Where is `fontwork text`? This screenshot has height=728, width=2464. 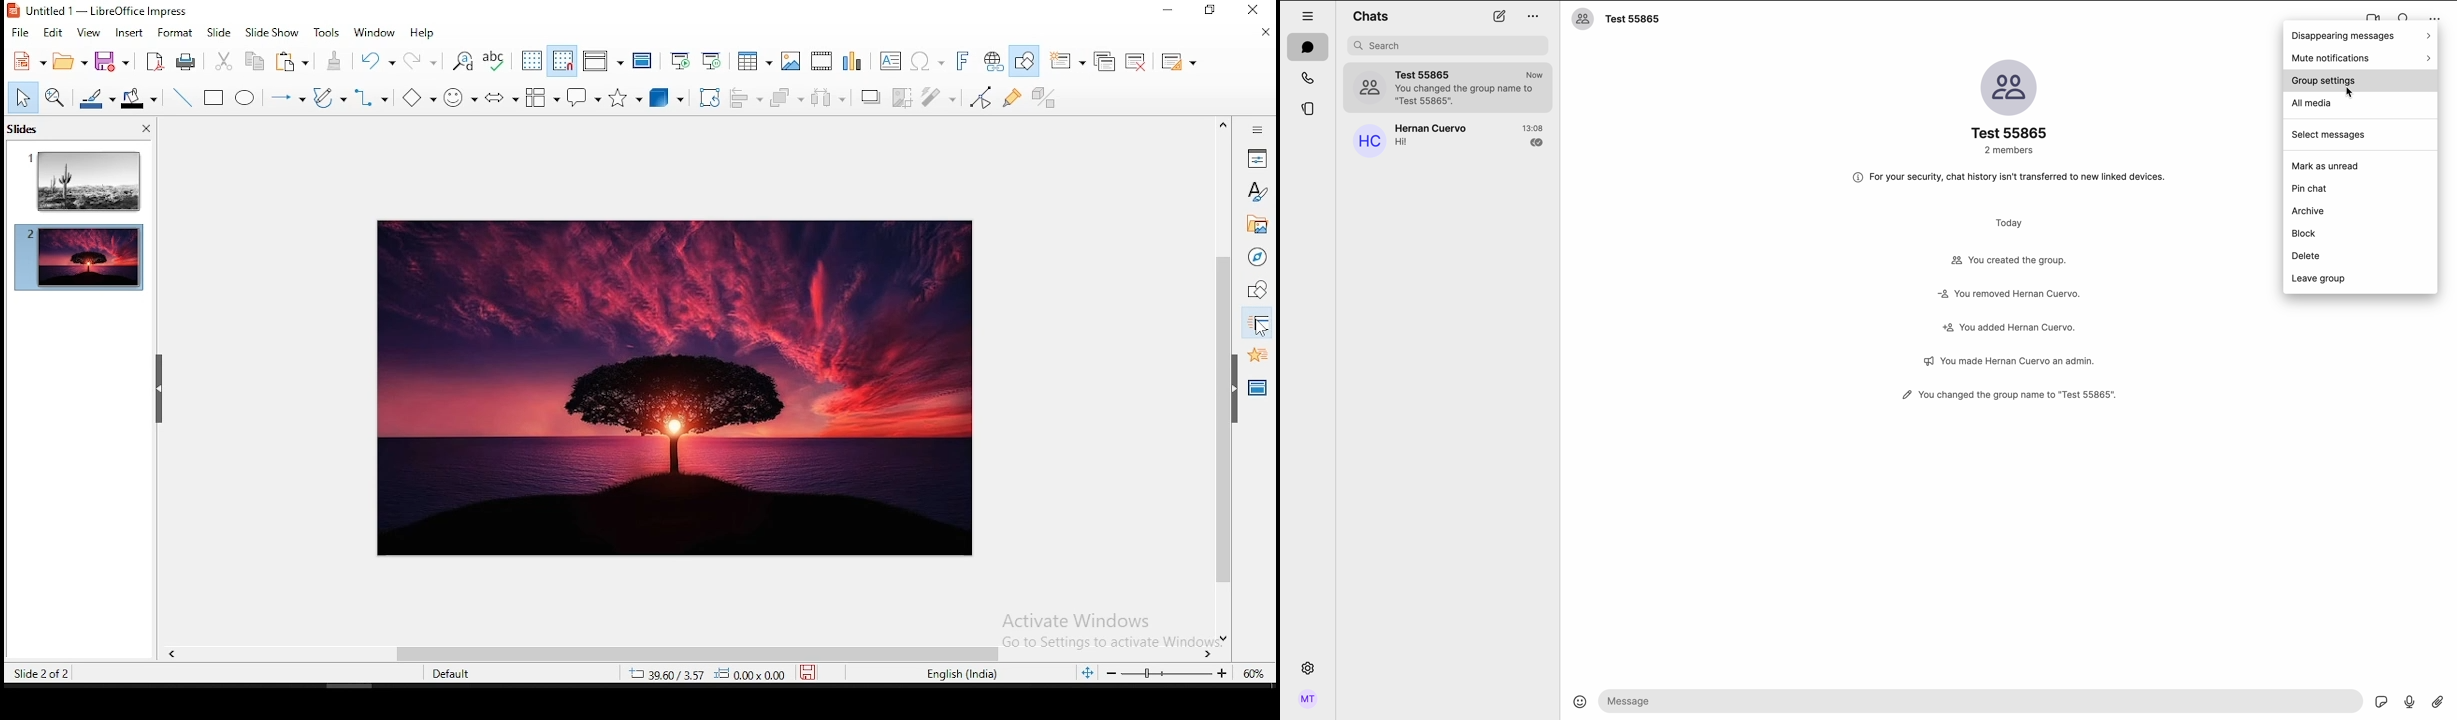 fontwork text is located at coordinates (961, 61).